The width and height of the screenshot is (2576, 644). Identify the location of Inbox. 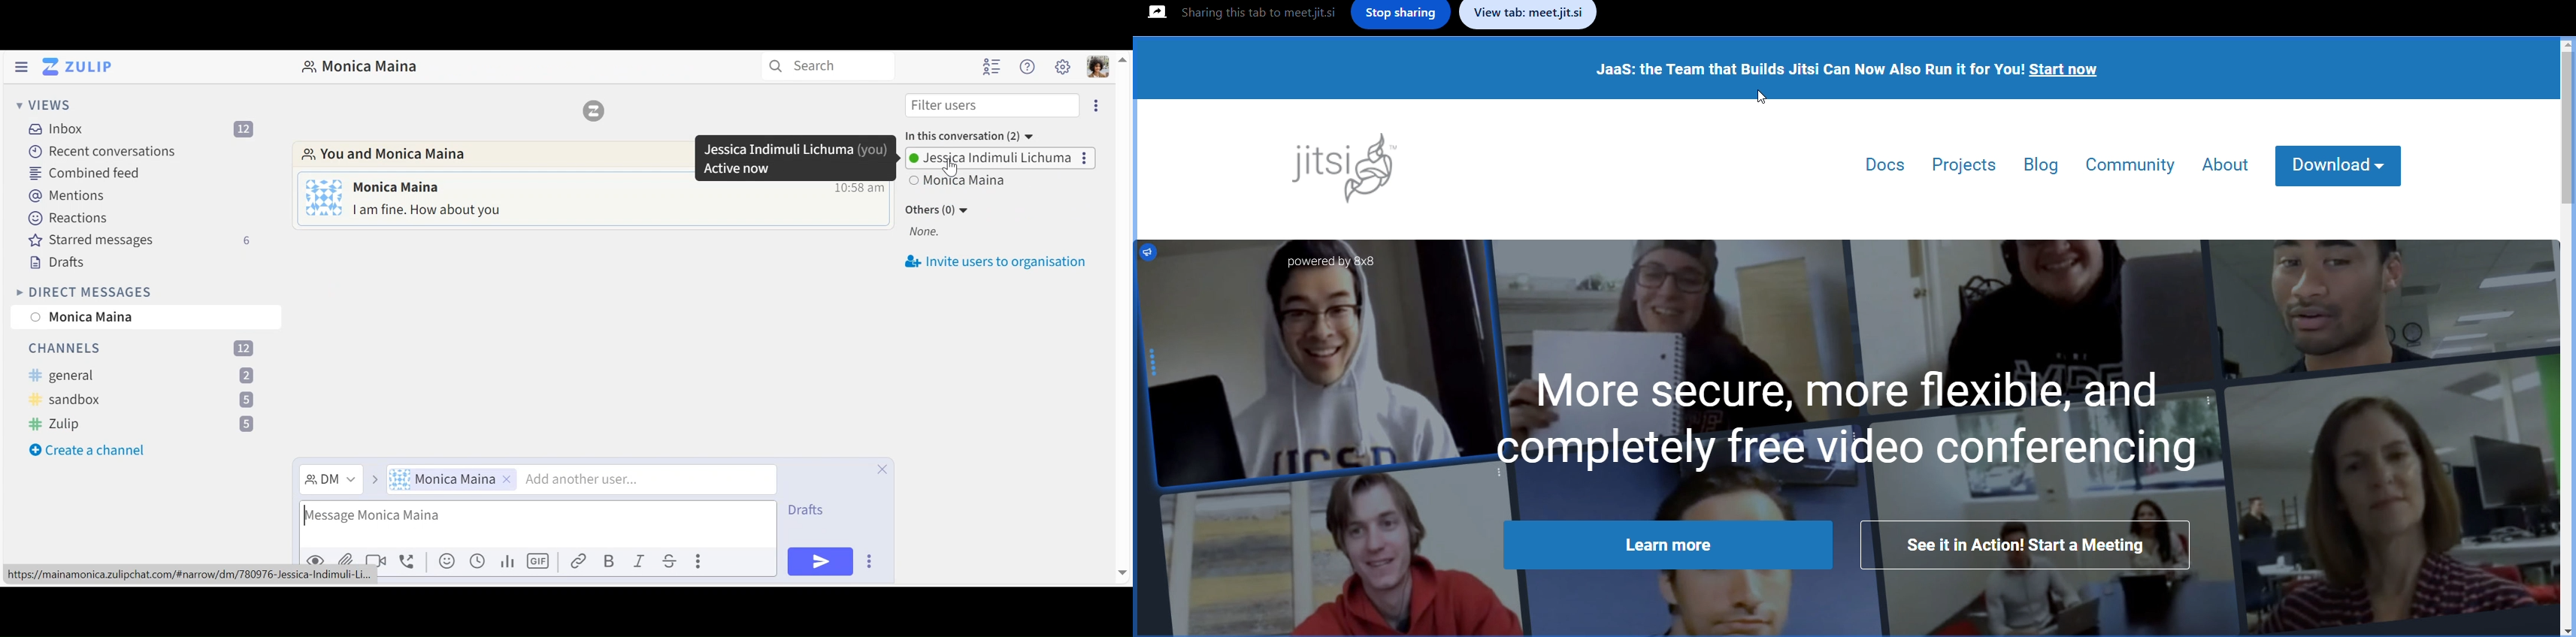
(146, 130).